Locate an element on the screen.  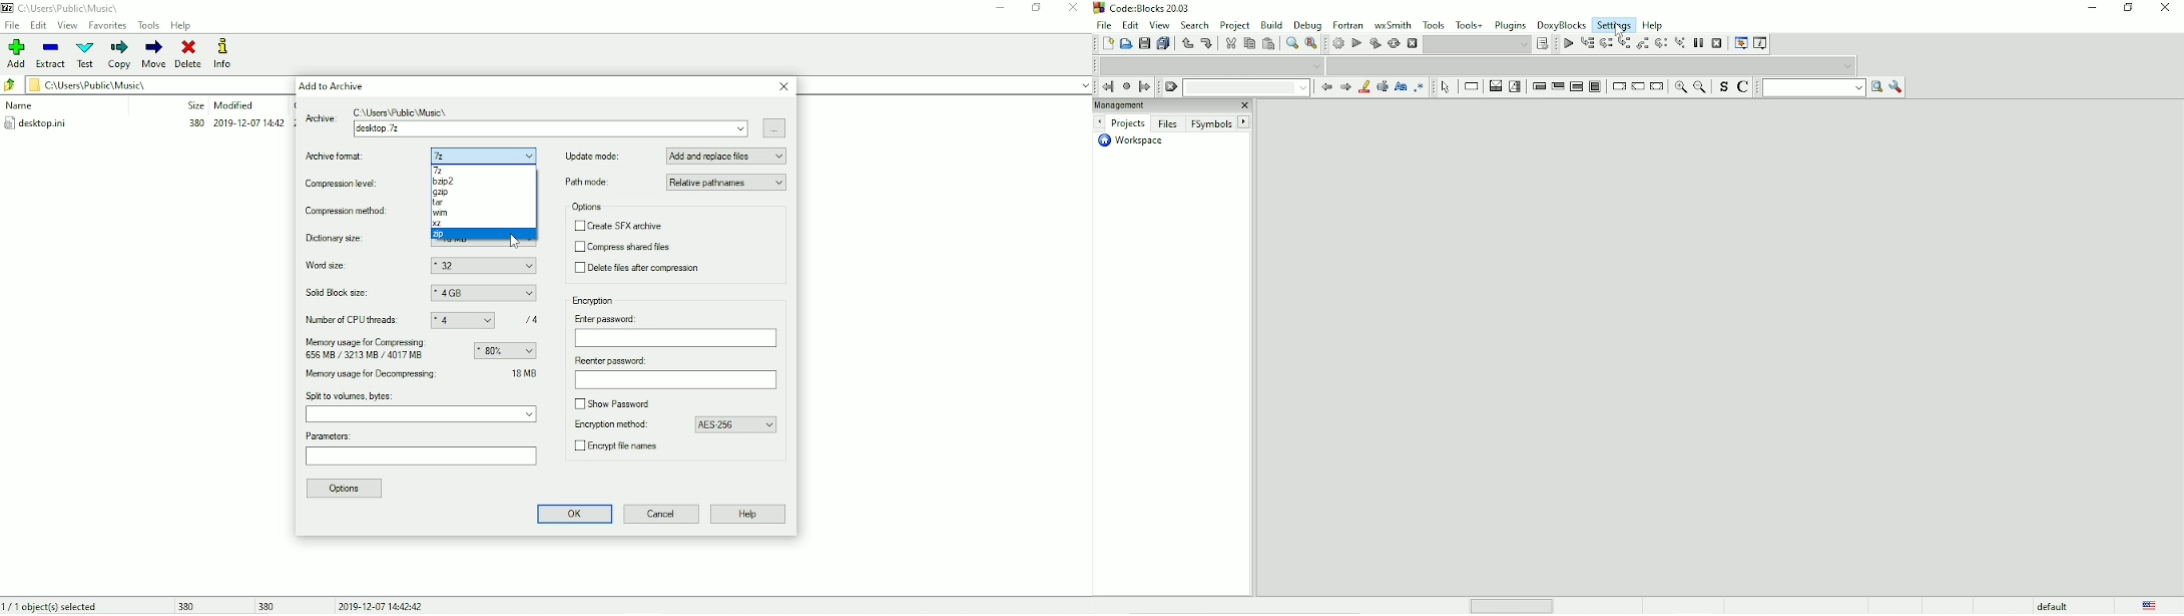
Tools is located at coordinates (1433, 24).